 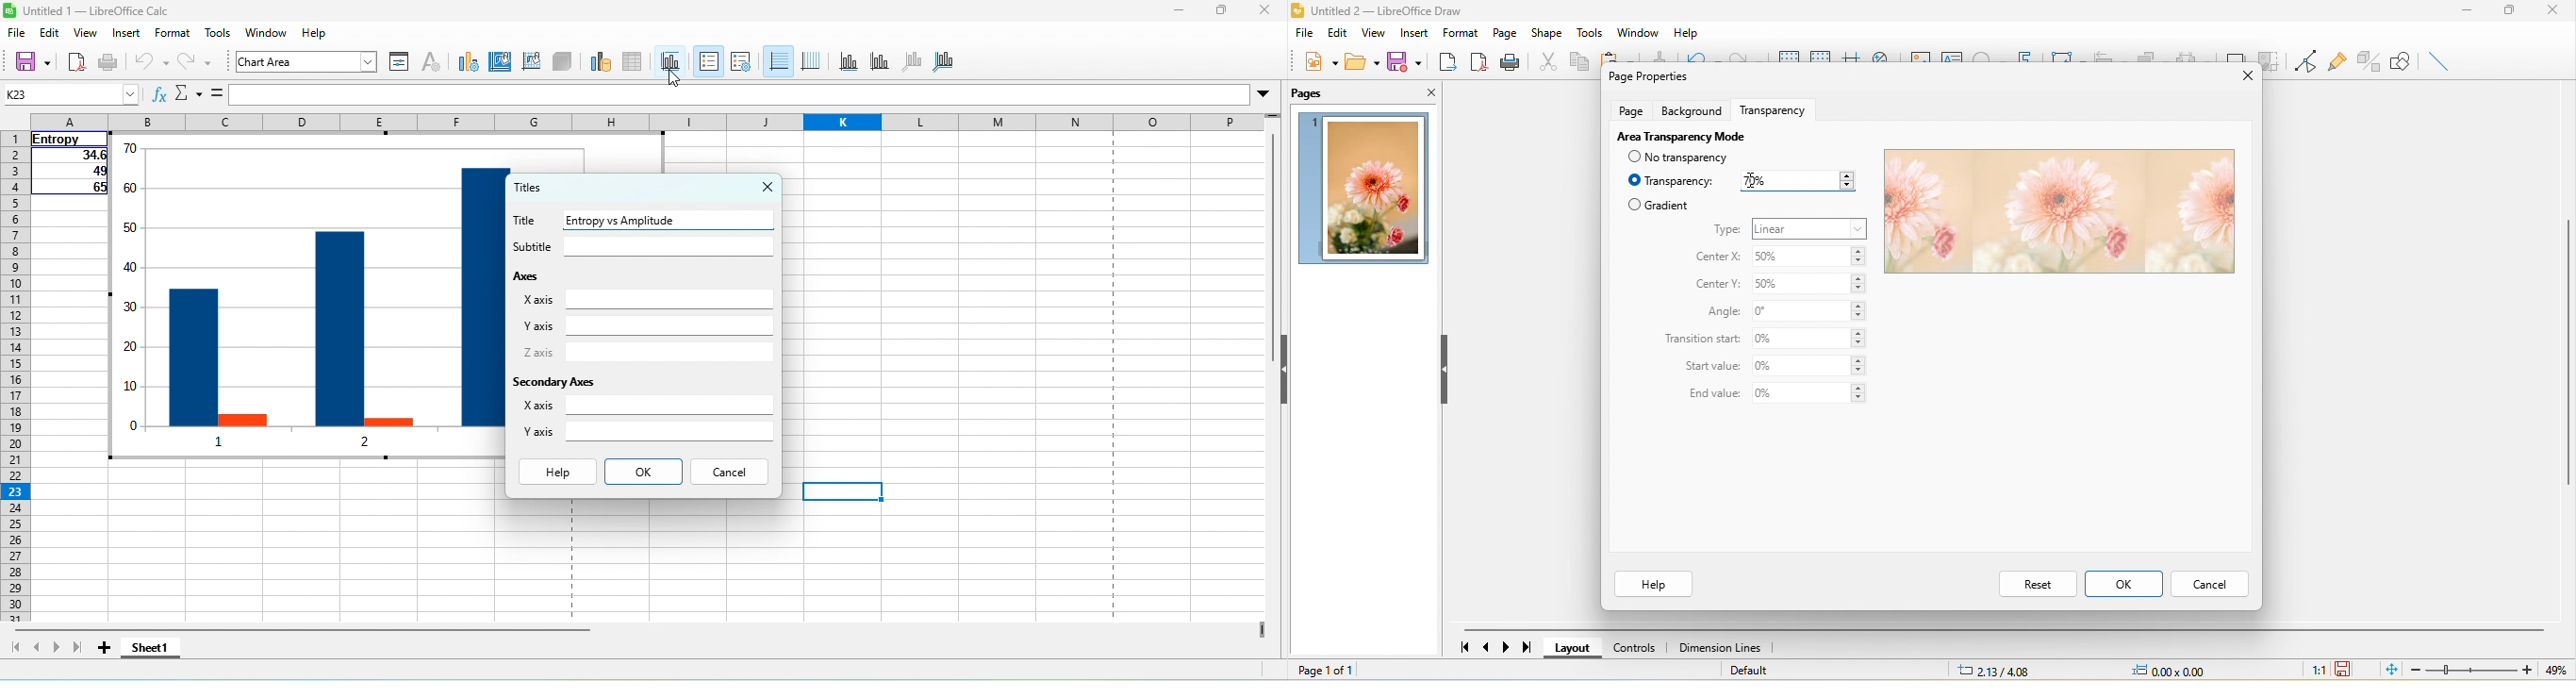 I want to click on horizontal scroll bar, so click(x=2004, y=630).